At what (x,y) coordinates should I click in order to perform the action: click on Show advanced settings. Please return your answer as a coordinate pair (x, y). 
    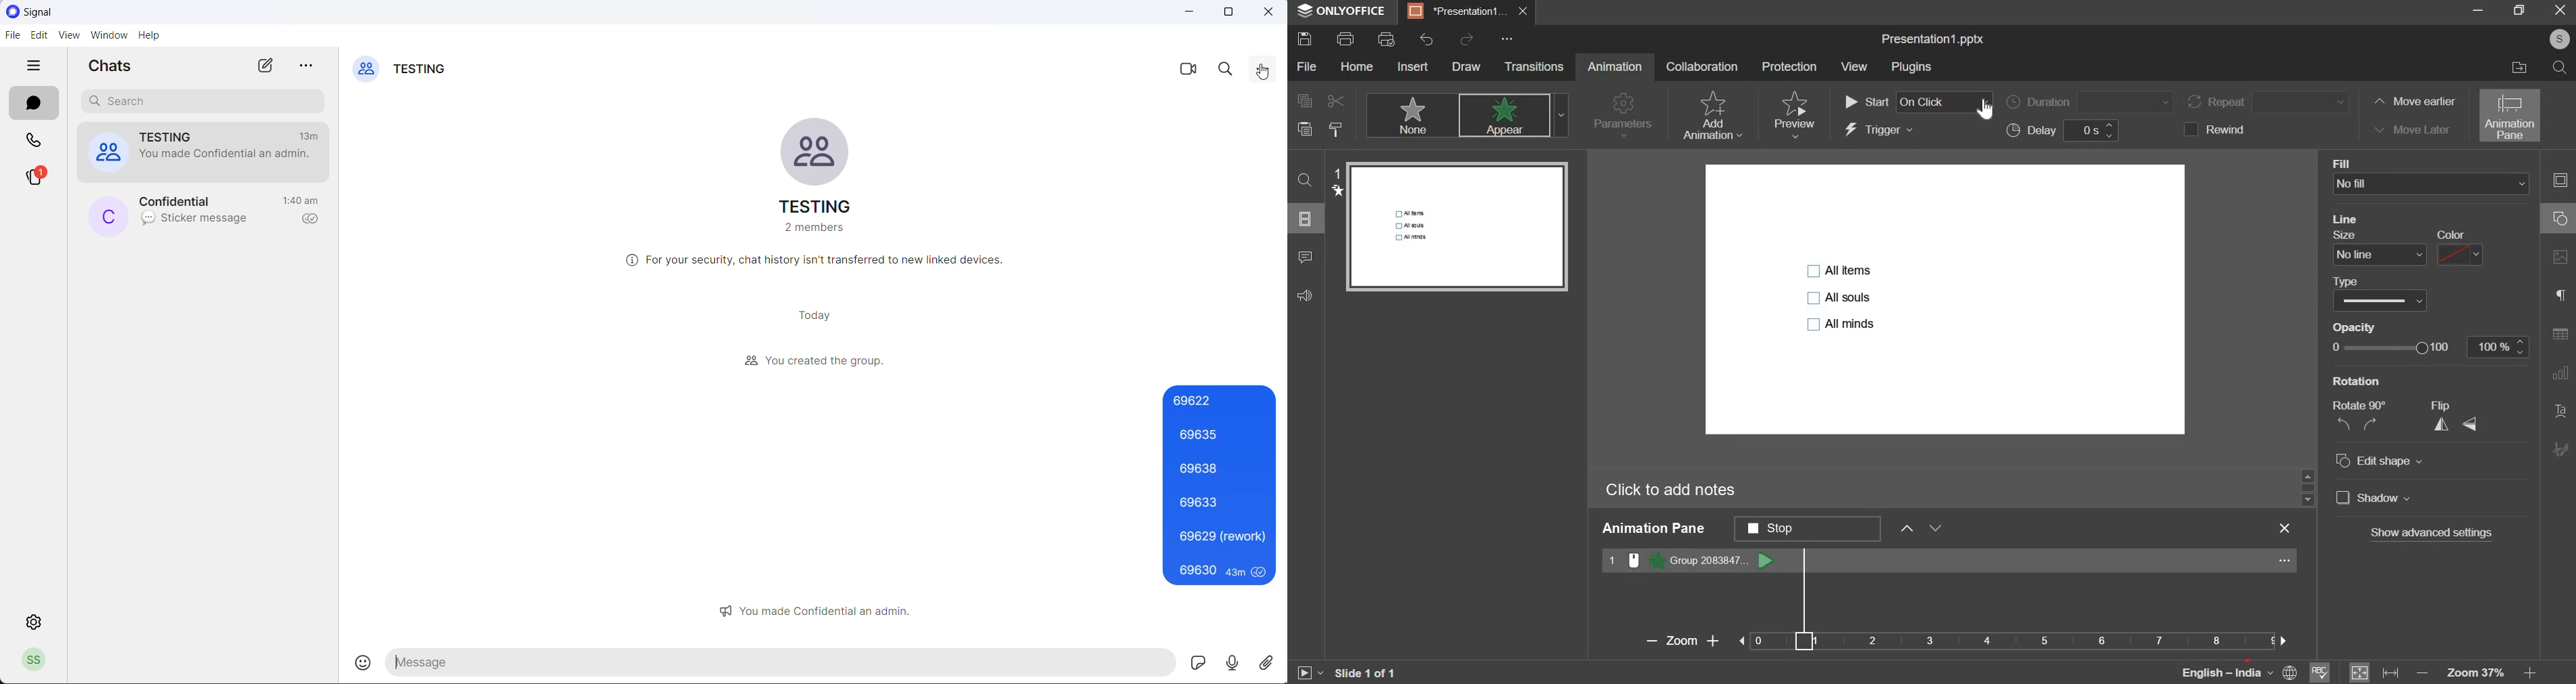
    Looking at the image, I should click on (2431, 533).